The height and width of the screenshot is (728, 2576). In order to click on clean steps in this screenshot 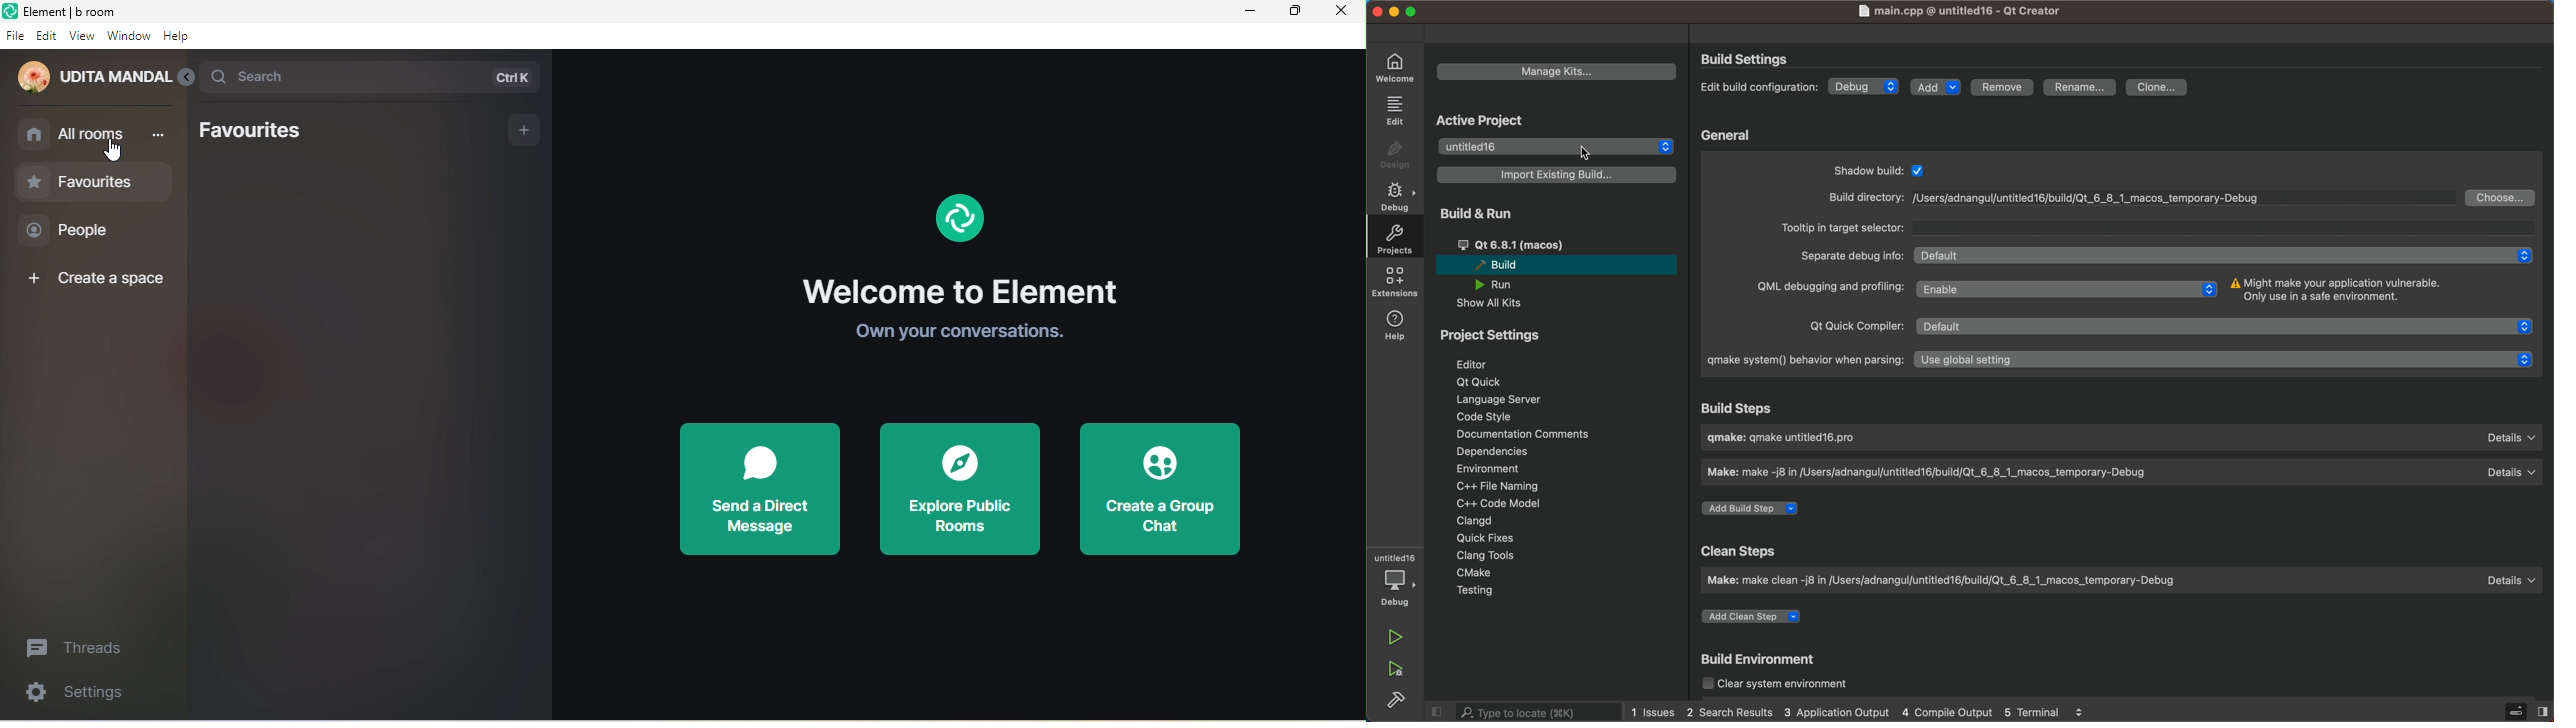, I will do `click(1749, 550)`.